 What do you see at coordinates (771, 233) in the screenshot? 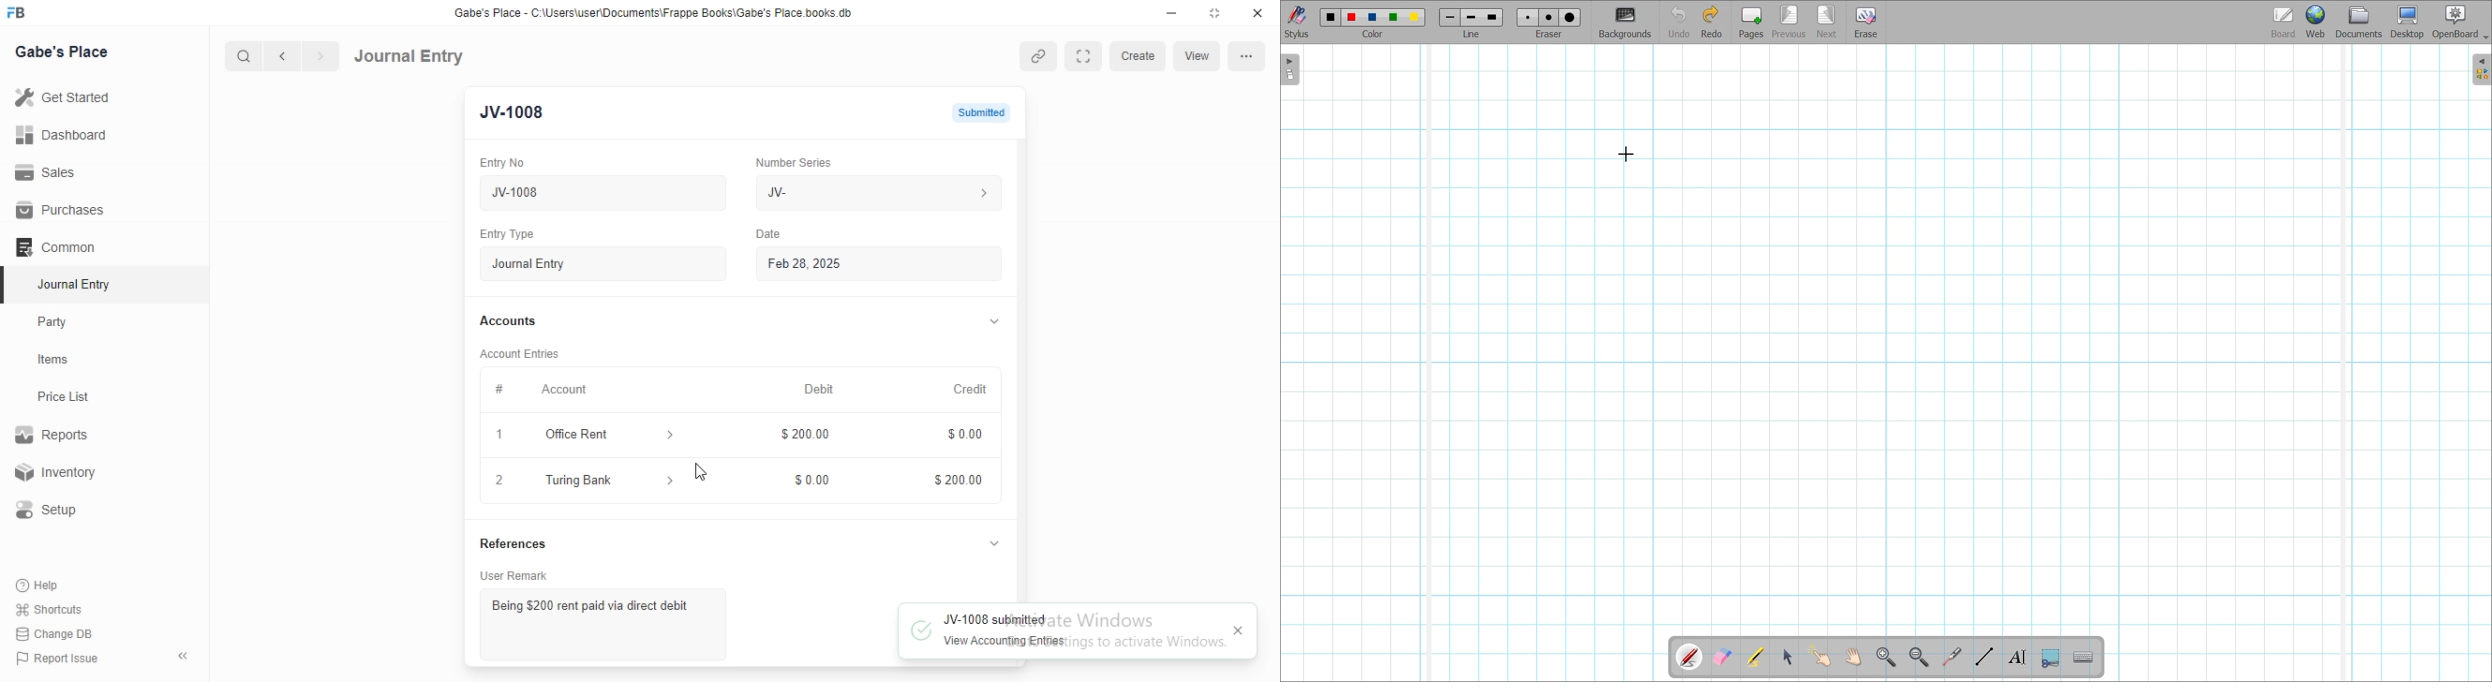
I see `Date` at bounding box center [771, 233].